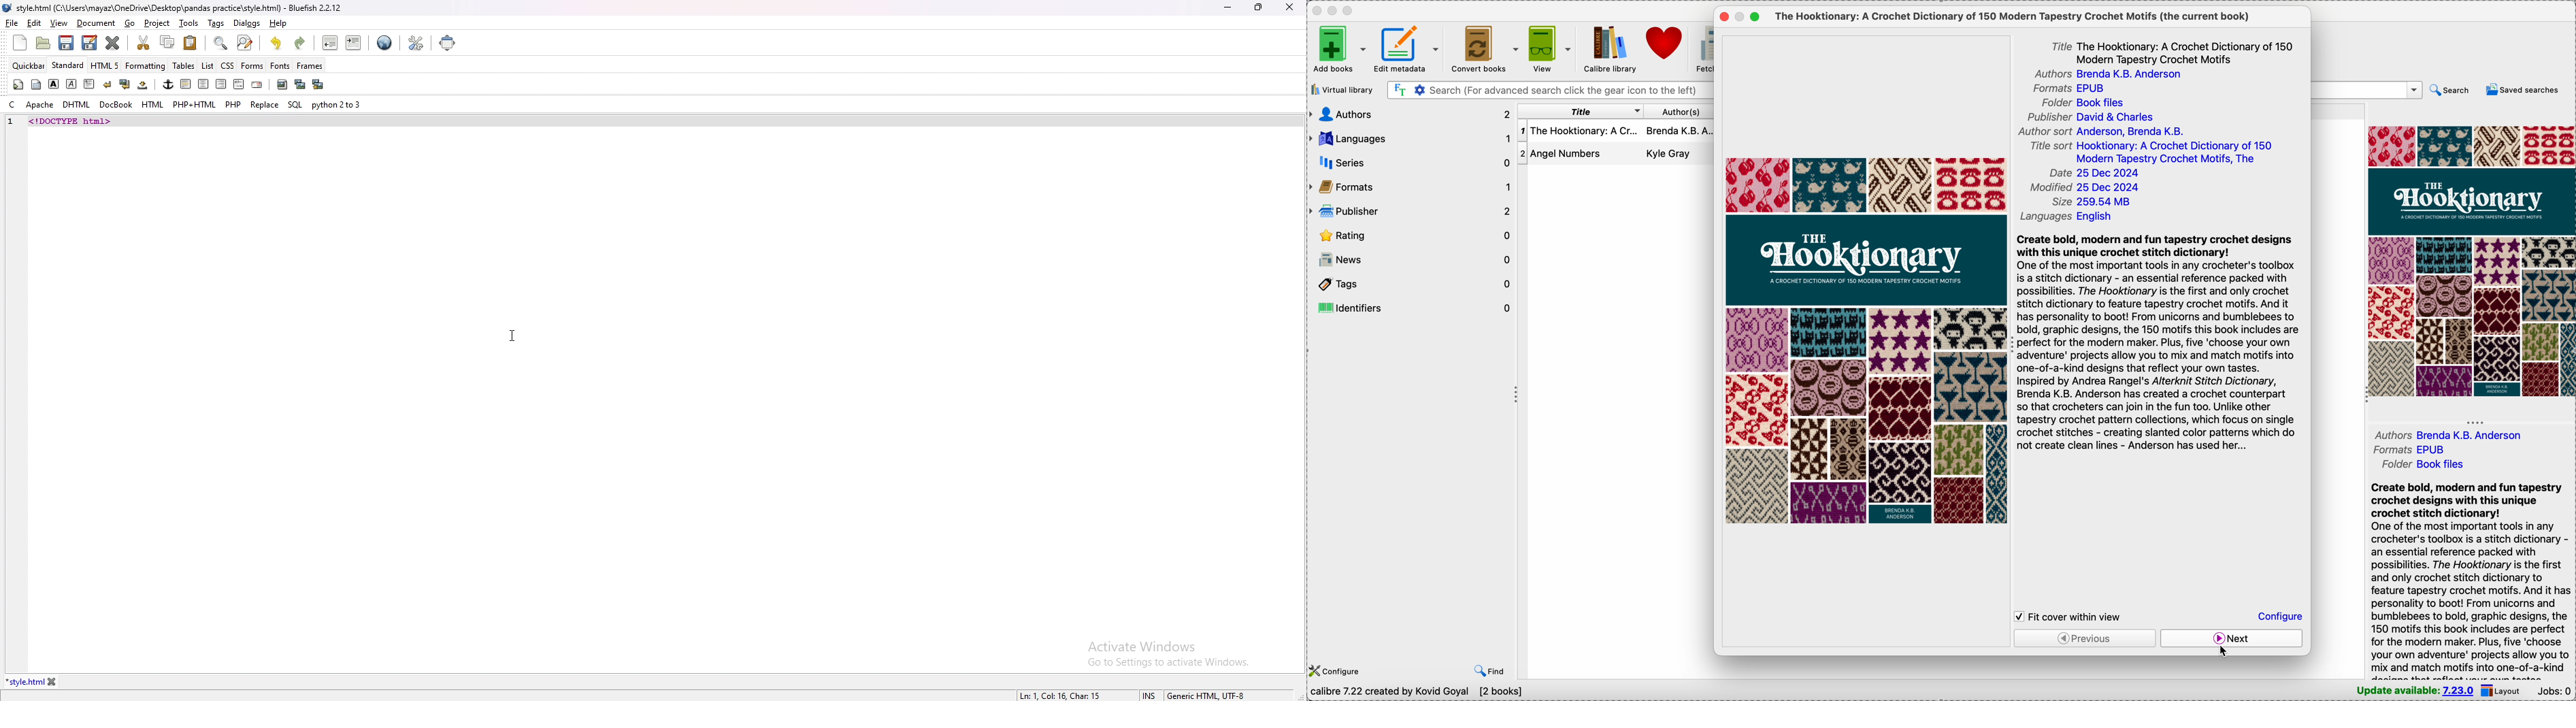 The height and width of the screenshot is (728, 2576). Describe the element at coordinates (1551, 48) in the screenshot. I see `view` at that location.